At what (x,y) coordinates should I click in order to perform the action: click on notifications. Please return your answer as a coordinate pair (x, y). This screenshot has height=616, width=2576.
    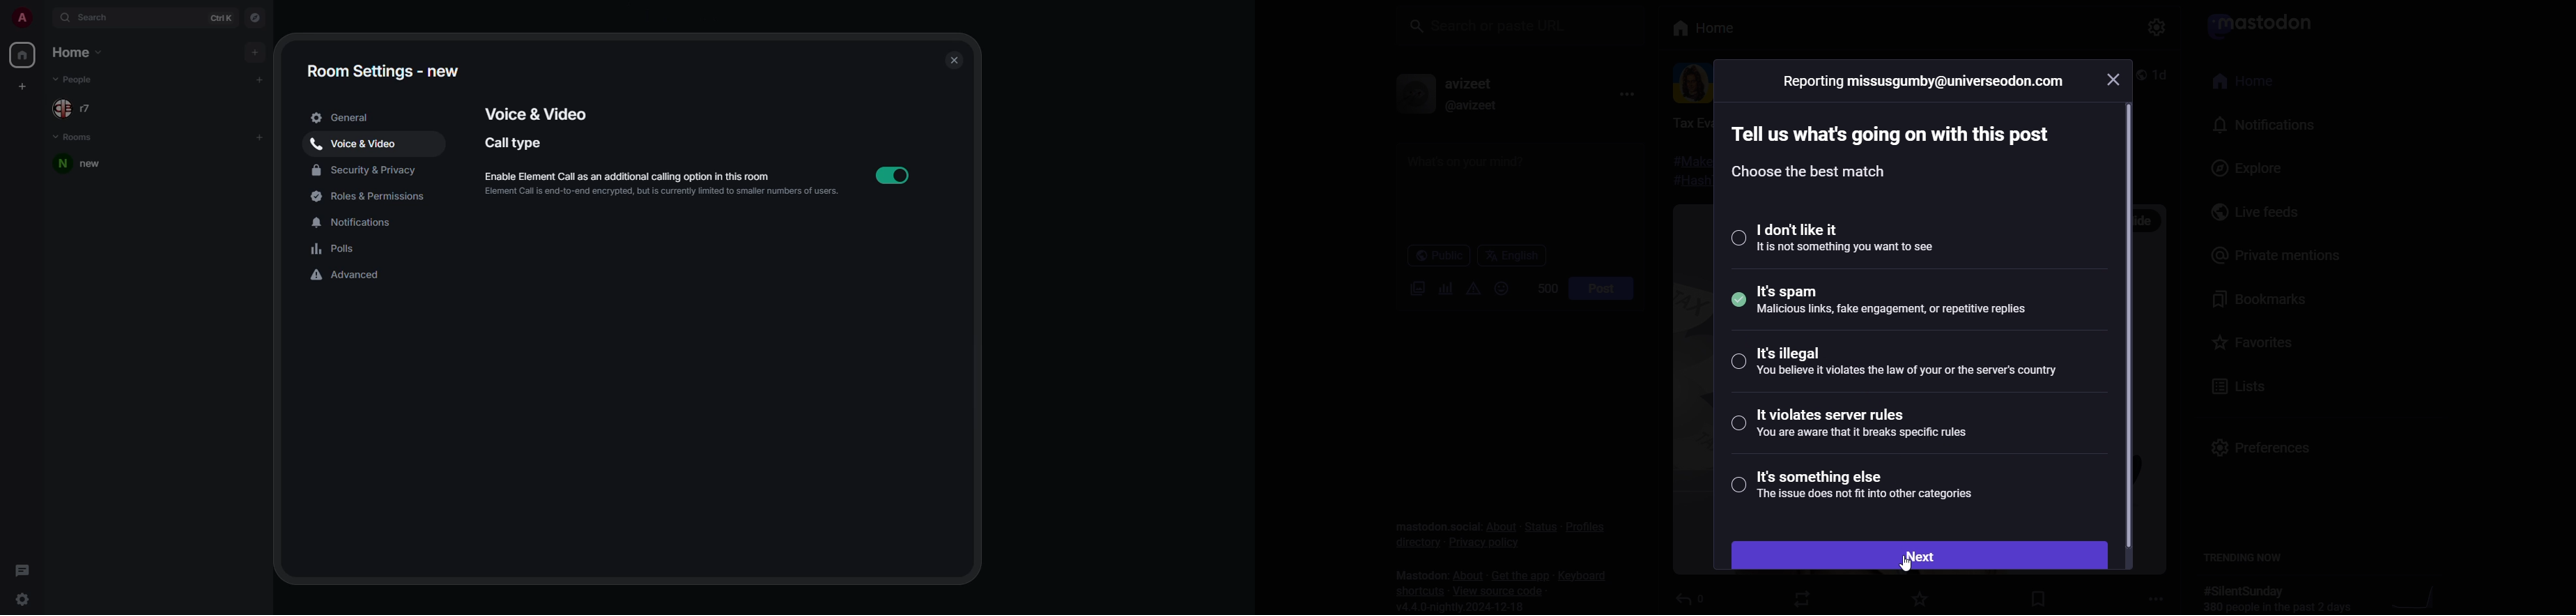
    Looking at the image, I should click on (355, 220).